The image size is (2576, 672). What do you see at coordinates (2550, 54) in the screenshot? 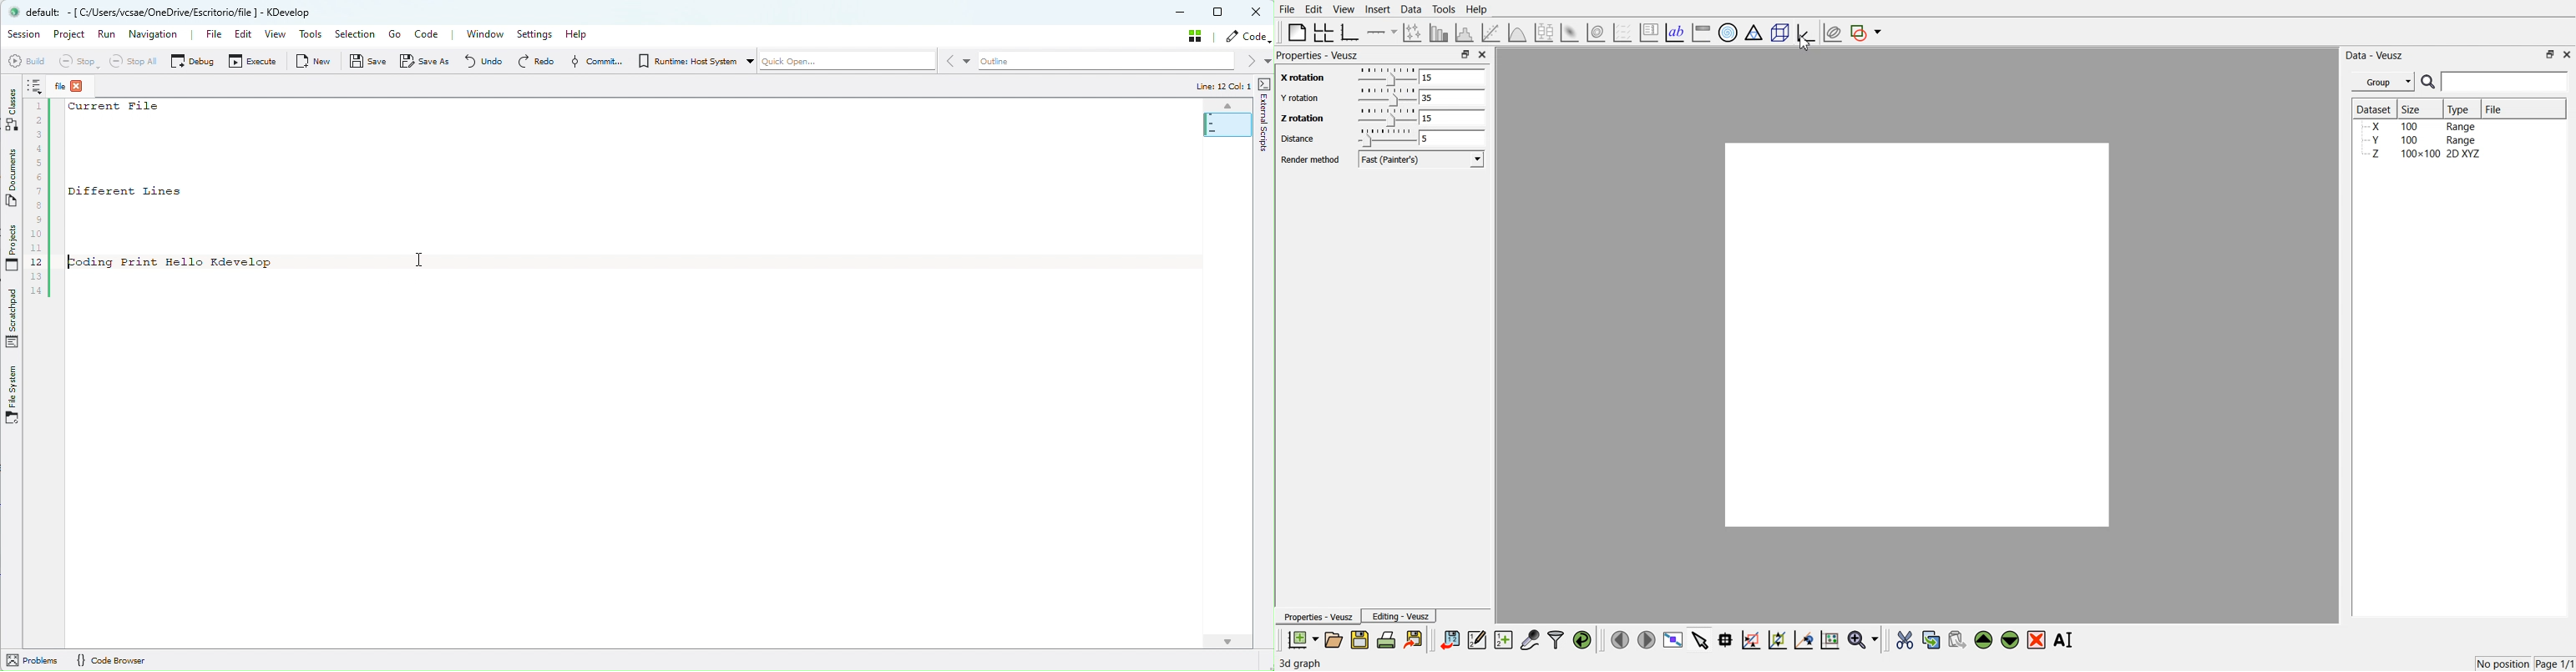
I see `Maximize` at bounding box center [2550, 54].